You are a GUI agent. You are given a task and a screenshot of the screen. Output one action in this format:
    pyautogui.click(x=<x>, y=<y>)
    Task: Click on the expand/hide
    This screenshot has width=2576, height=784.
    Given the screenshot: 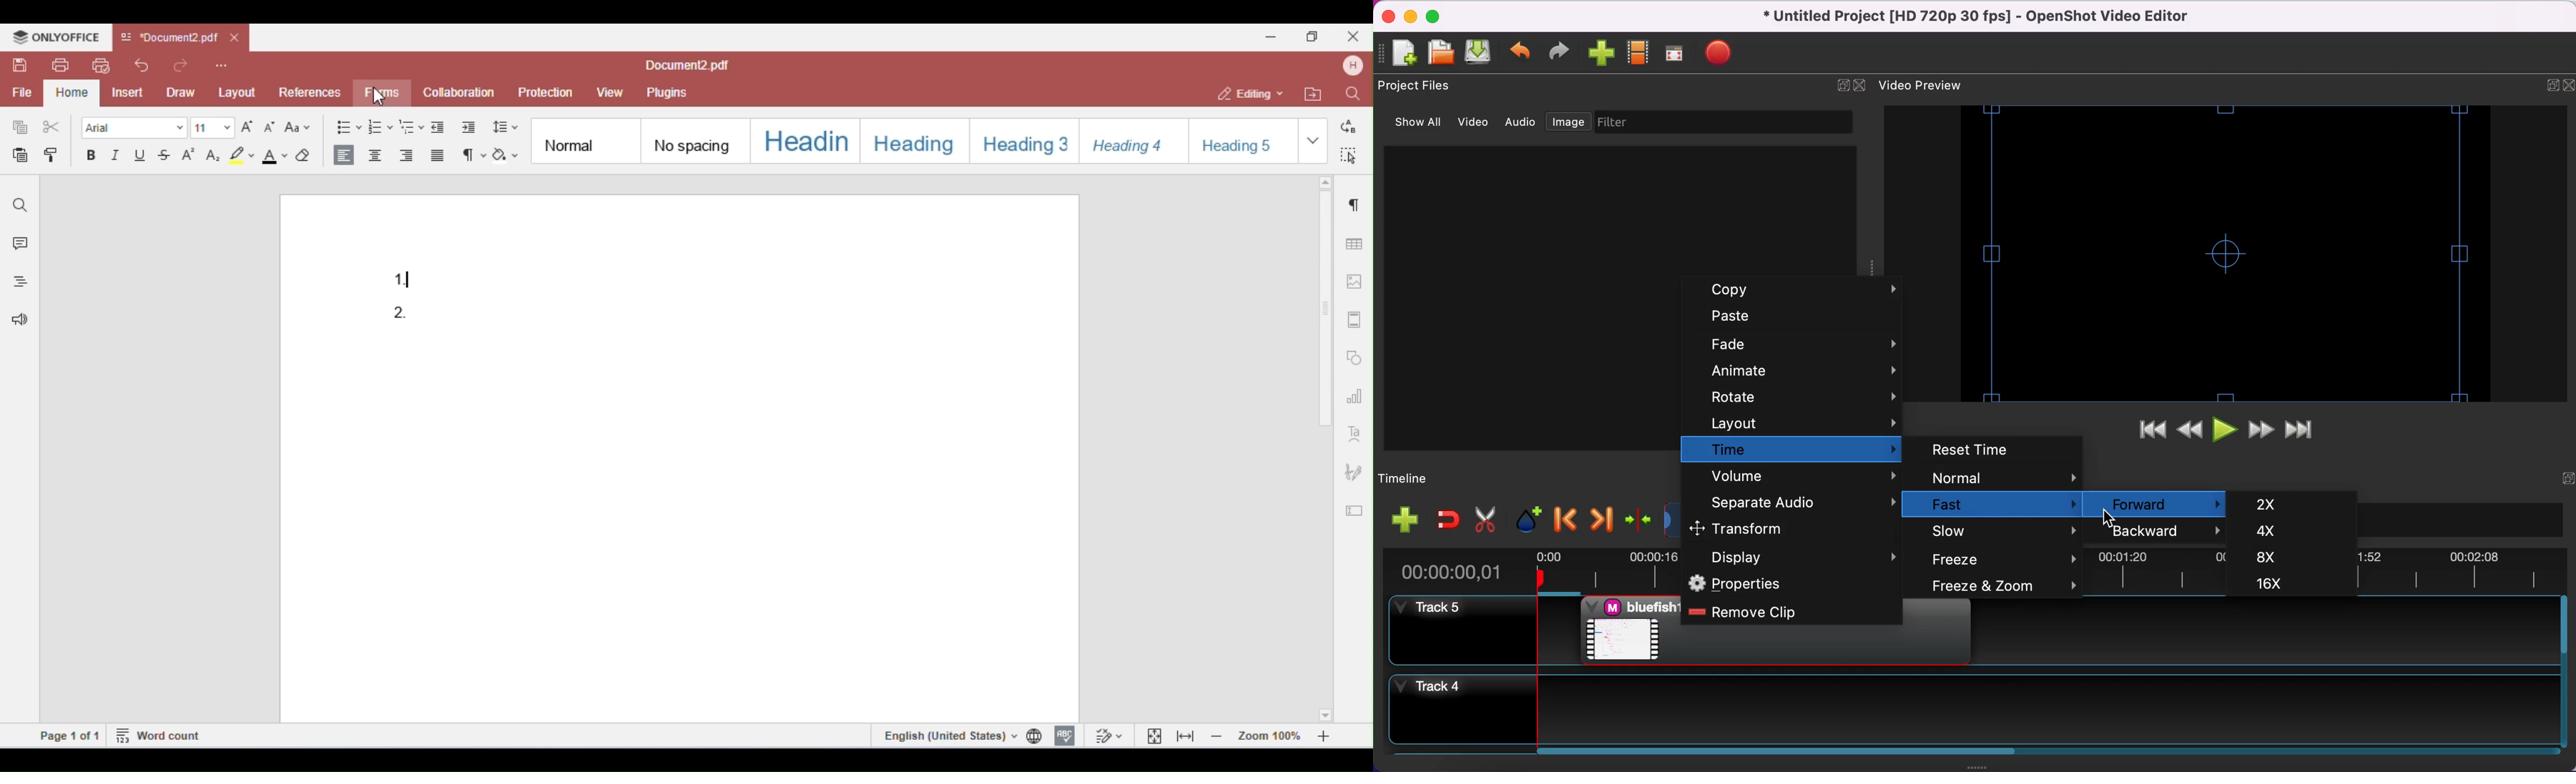 What is the action you would take?
    pyautogui.click(x=2542, y=86)
    